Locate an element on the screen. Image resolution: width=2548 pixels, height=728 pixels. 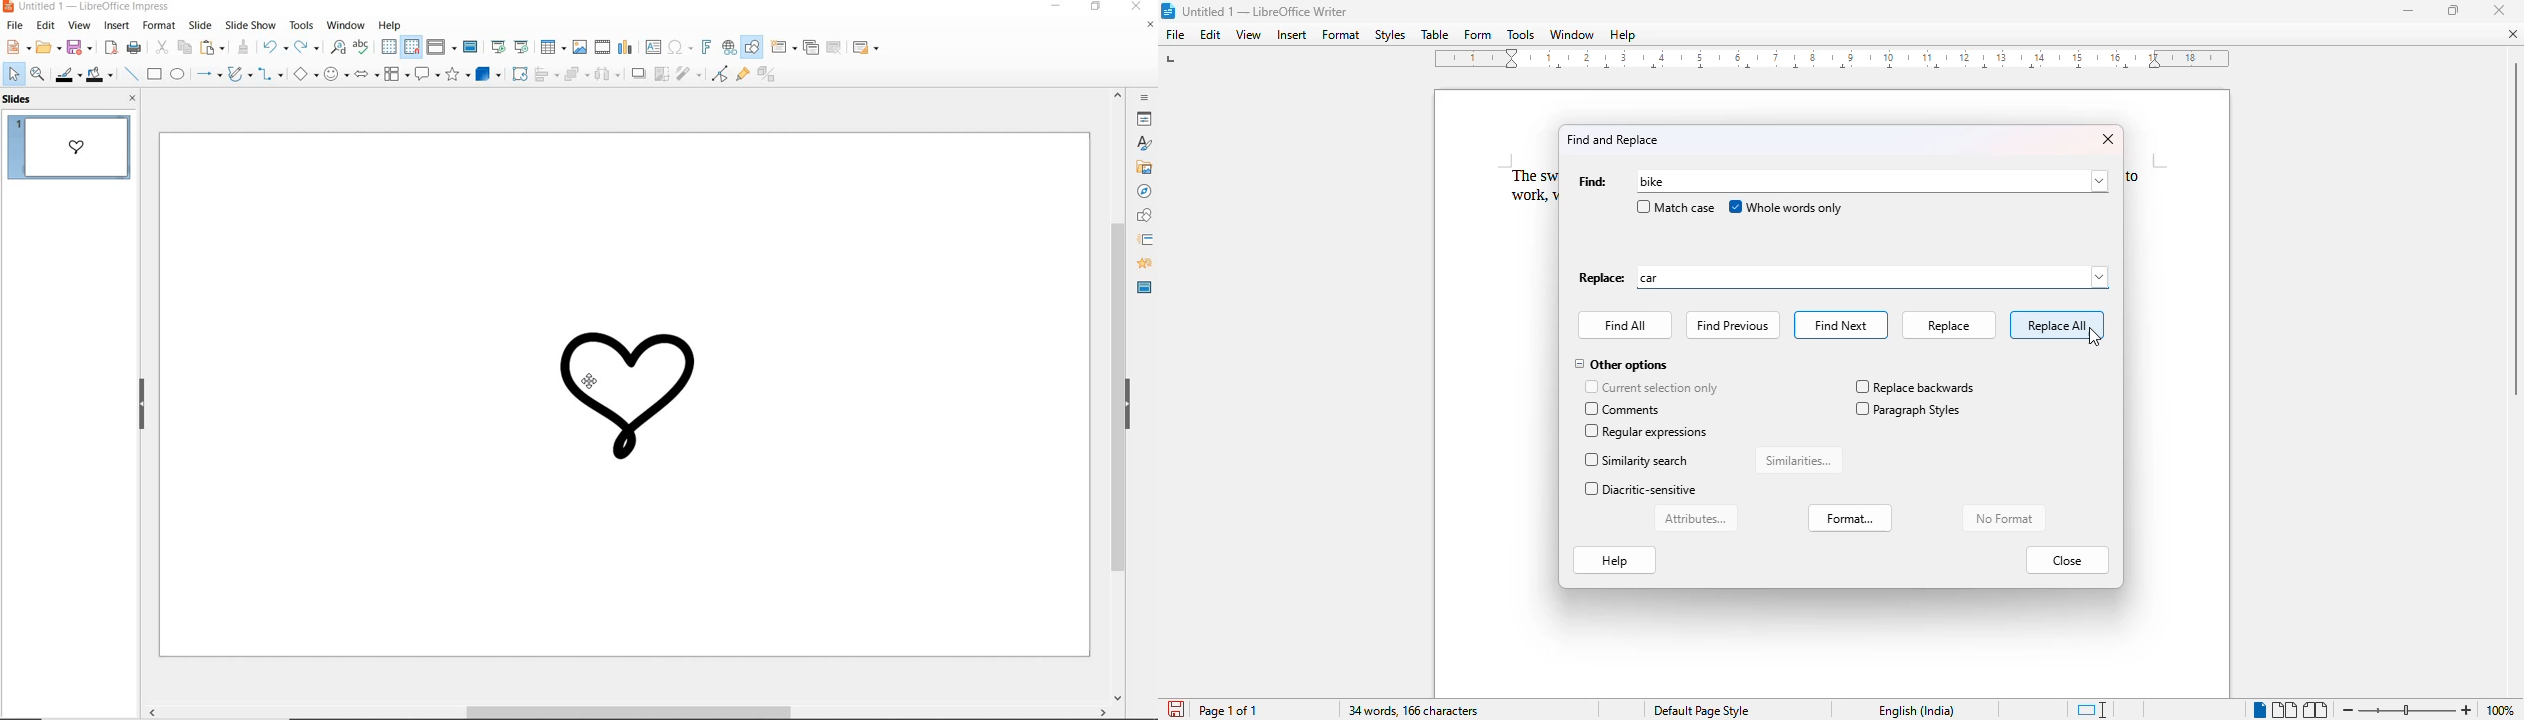
SHAPES is located at coordinates (1146, 217).